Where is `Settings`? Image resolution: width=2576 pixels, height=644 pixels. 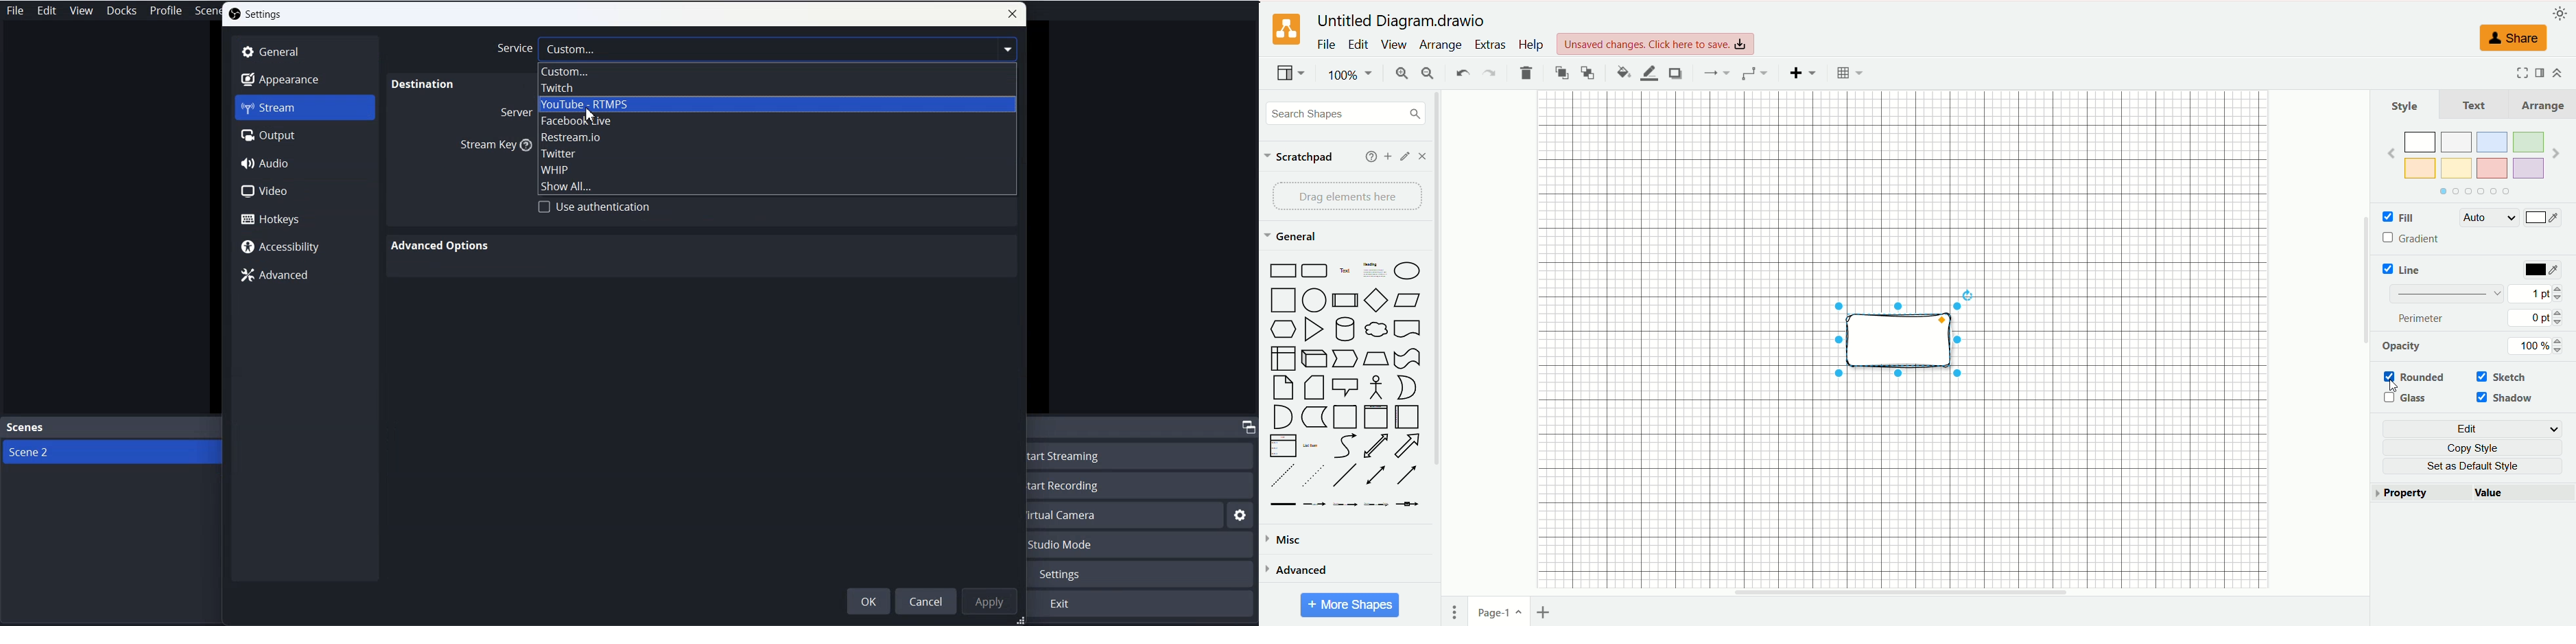
Settings is located at coordinates (1144, 574).